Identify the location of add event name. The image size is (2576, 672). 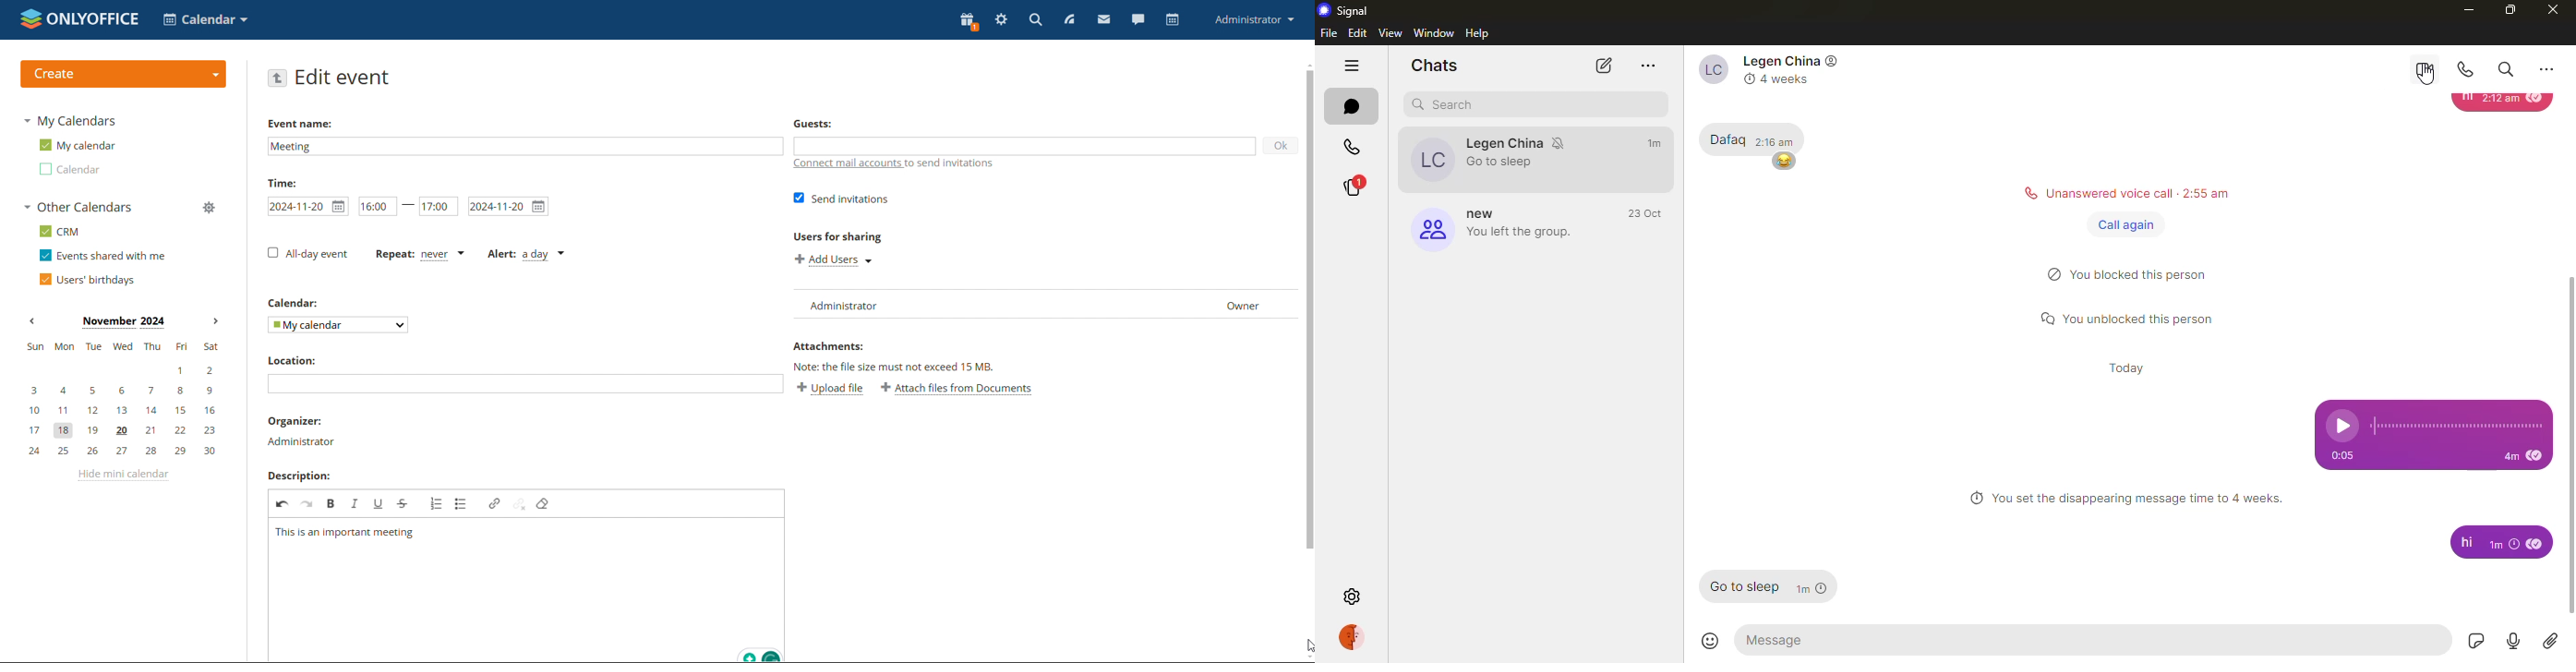
(525, 147).